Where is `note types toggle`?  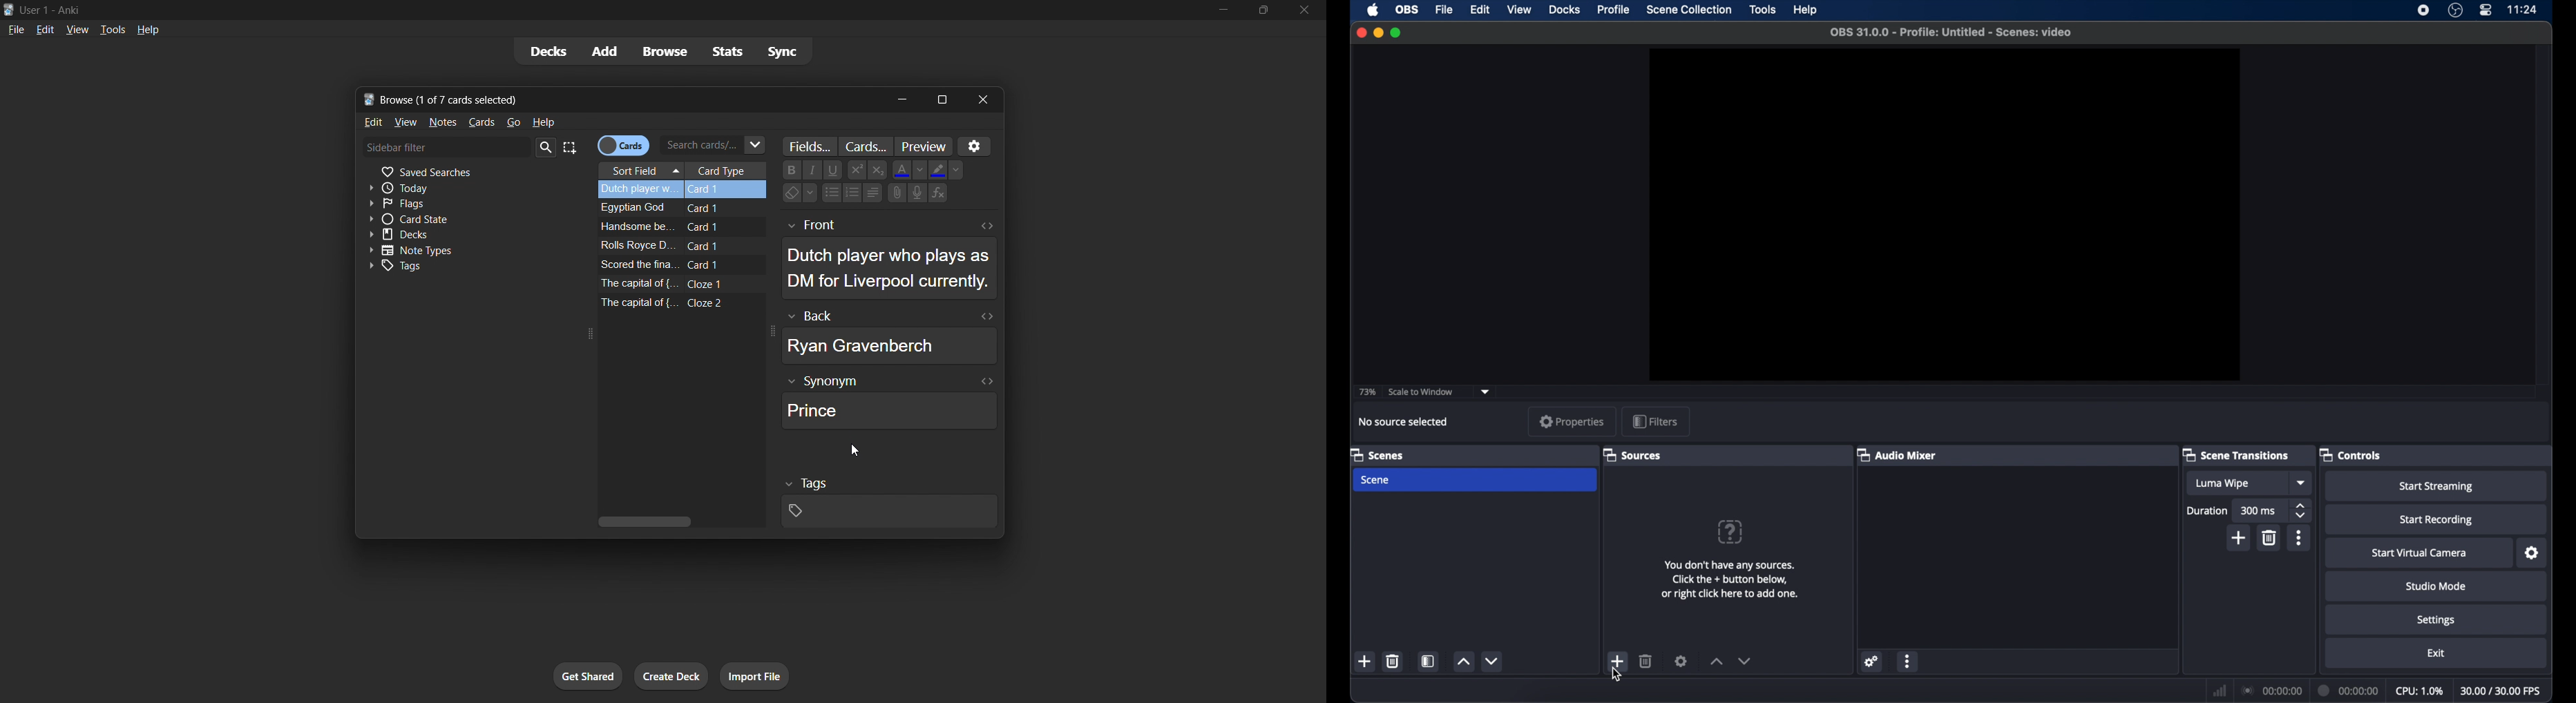
note types toggle is located at coordinates (443, 249).